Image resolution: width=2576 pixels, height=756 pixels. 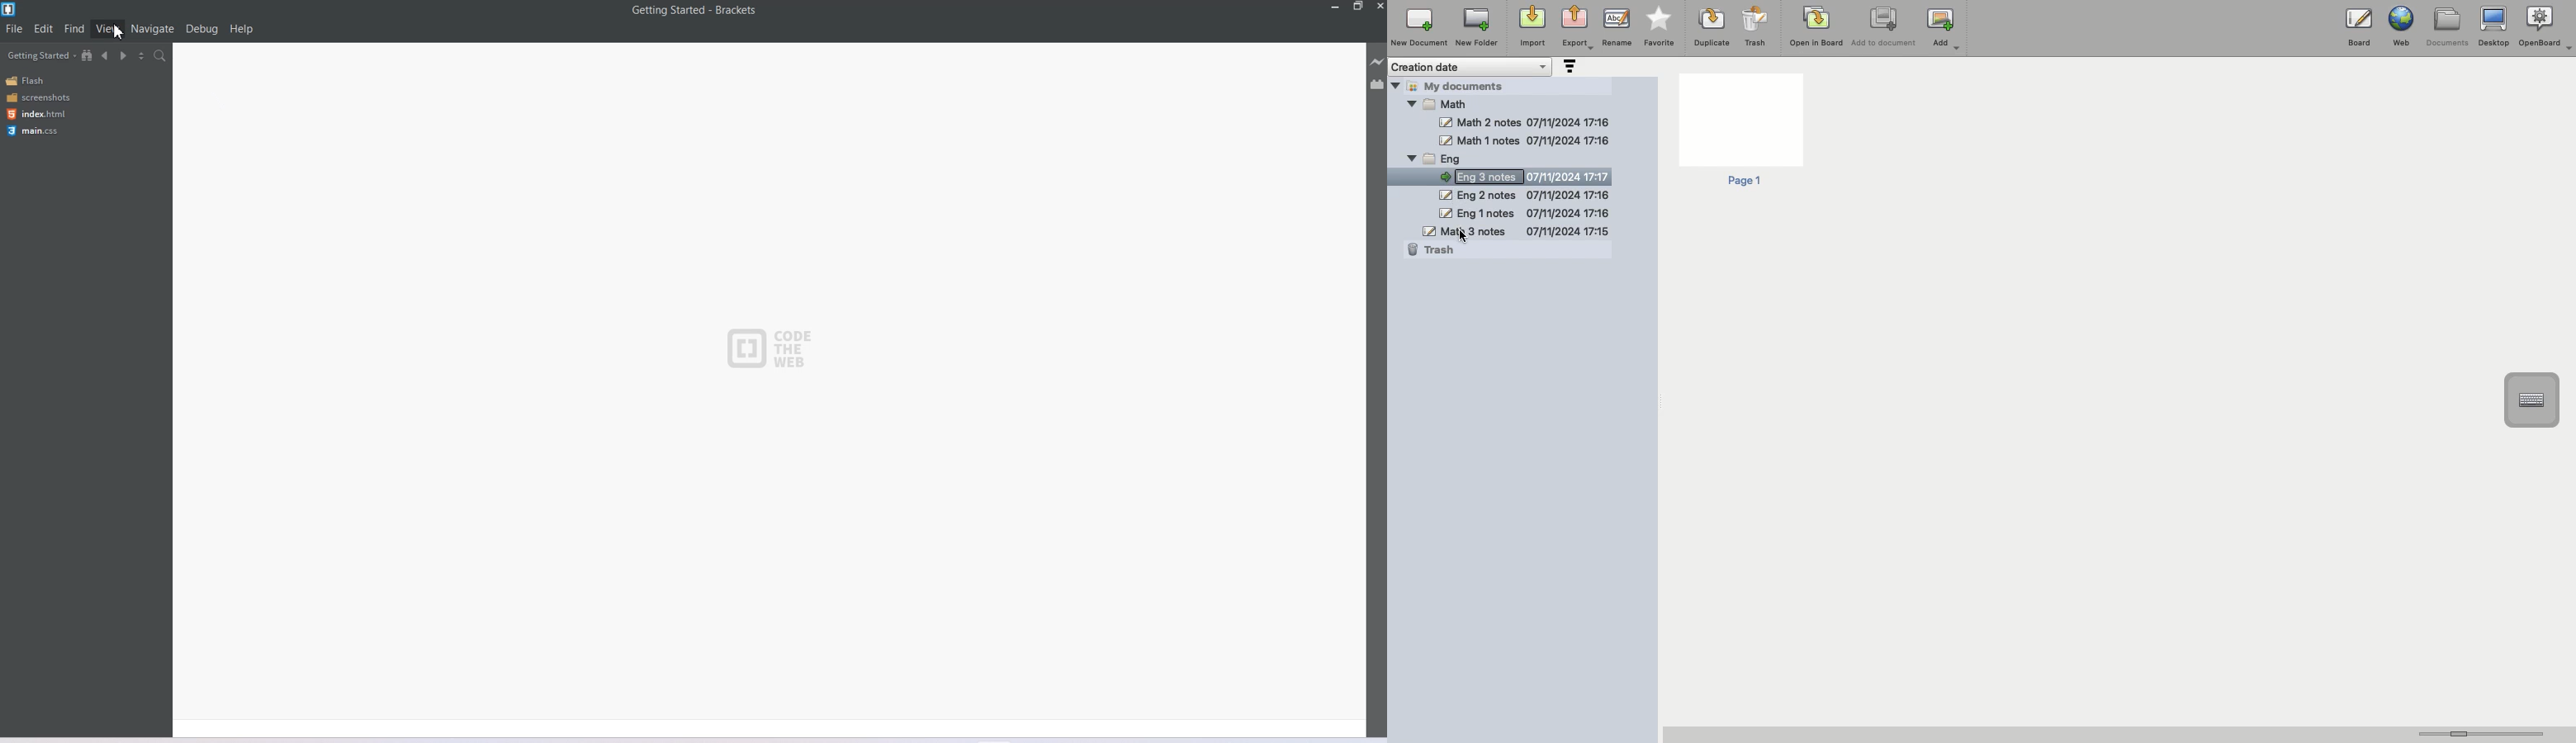 What do you see at coordinates (124, 56) in the screenshot?
I see `Navigate Forwards` at bounding box center [124, 56].